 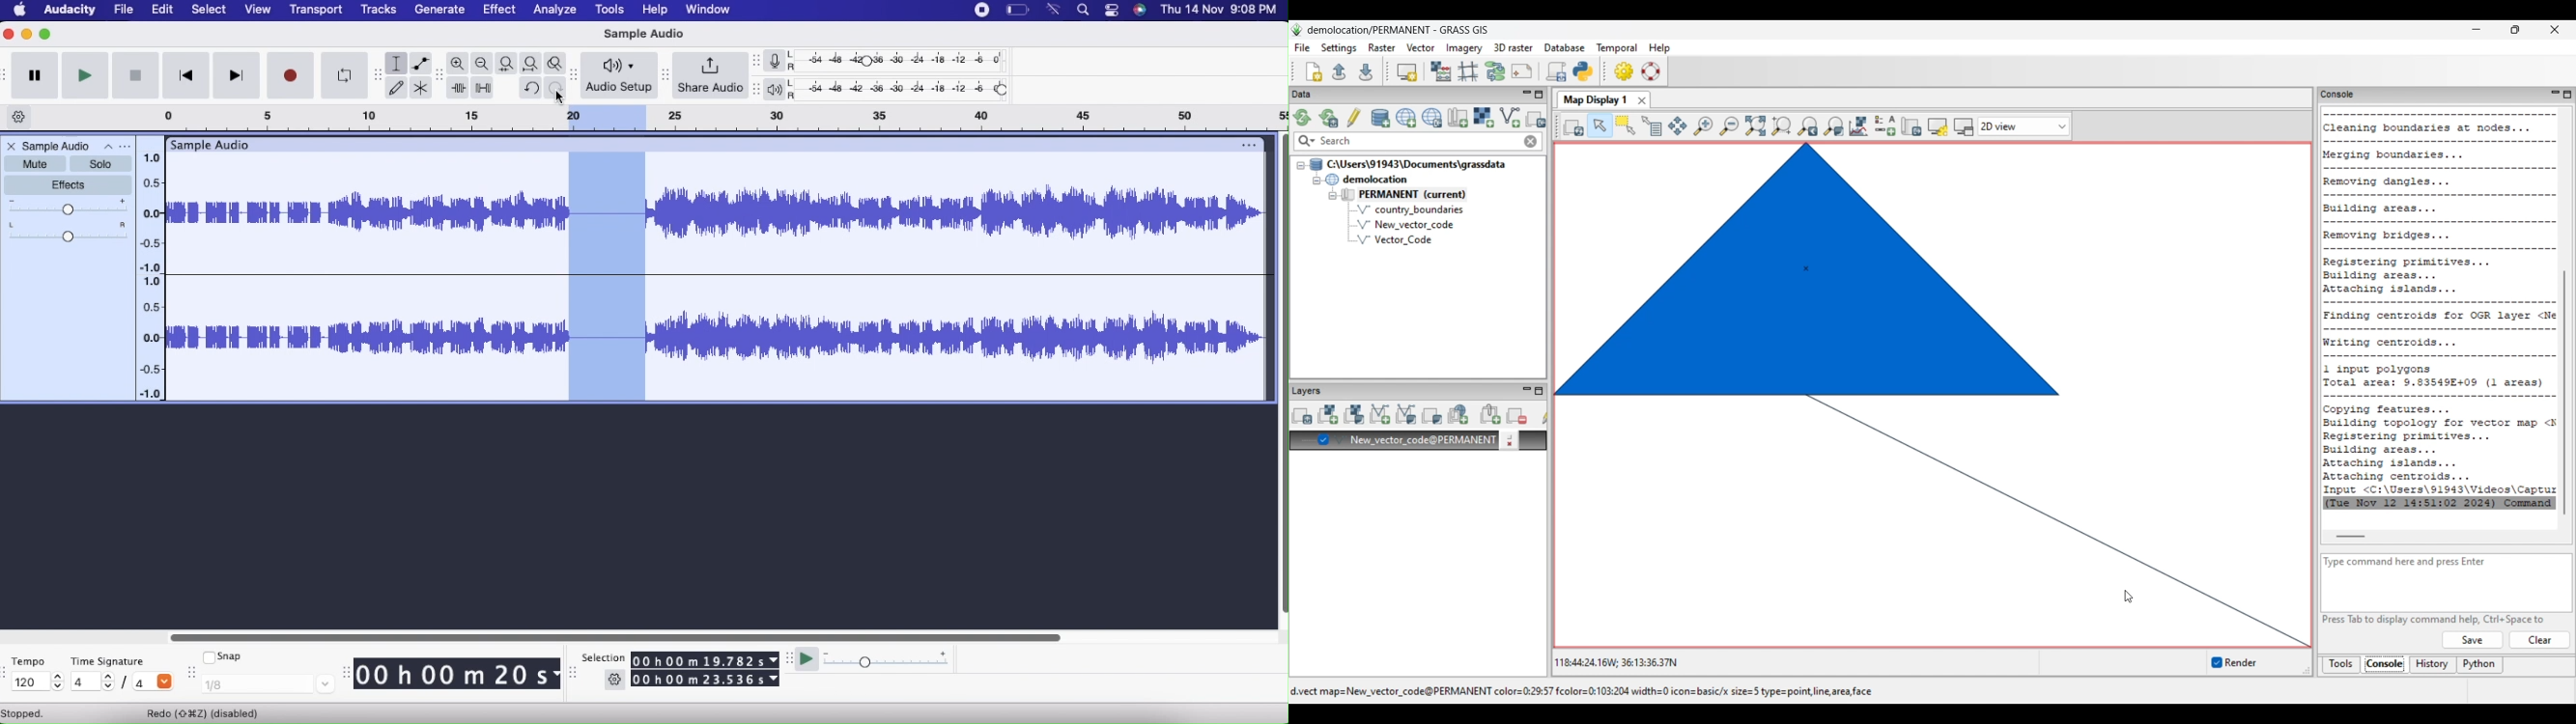 What do you see at coordinates (117, 147) in the screenshot?
I see `Options` at bounding box center [117, 147].